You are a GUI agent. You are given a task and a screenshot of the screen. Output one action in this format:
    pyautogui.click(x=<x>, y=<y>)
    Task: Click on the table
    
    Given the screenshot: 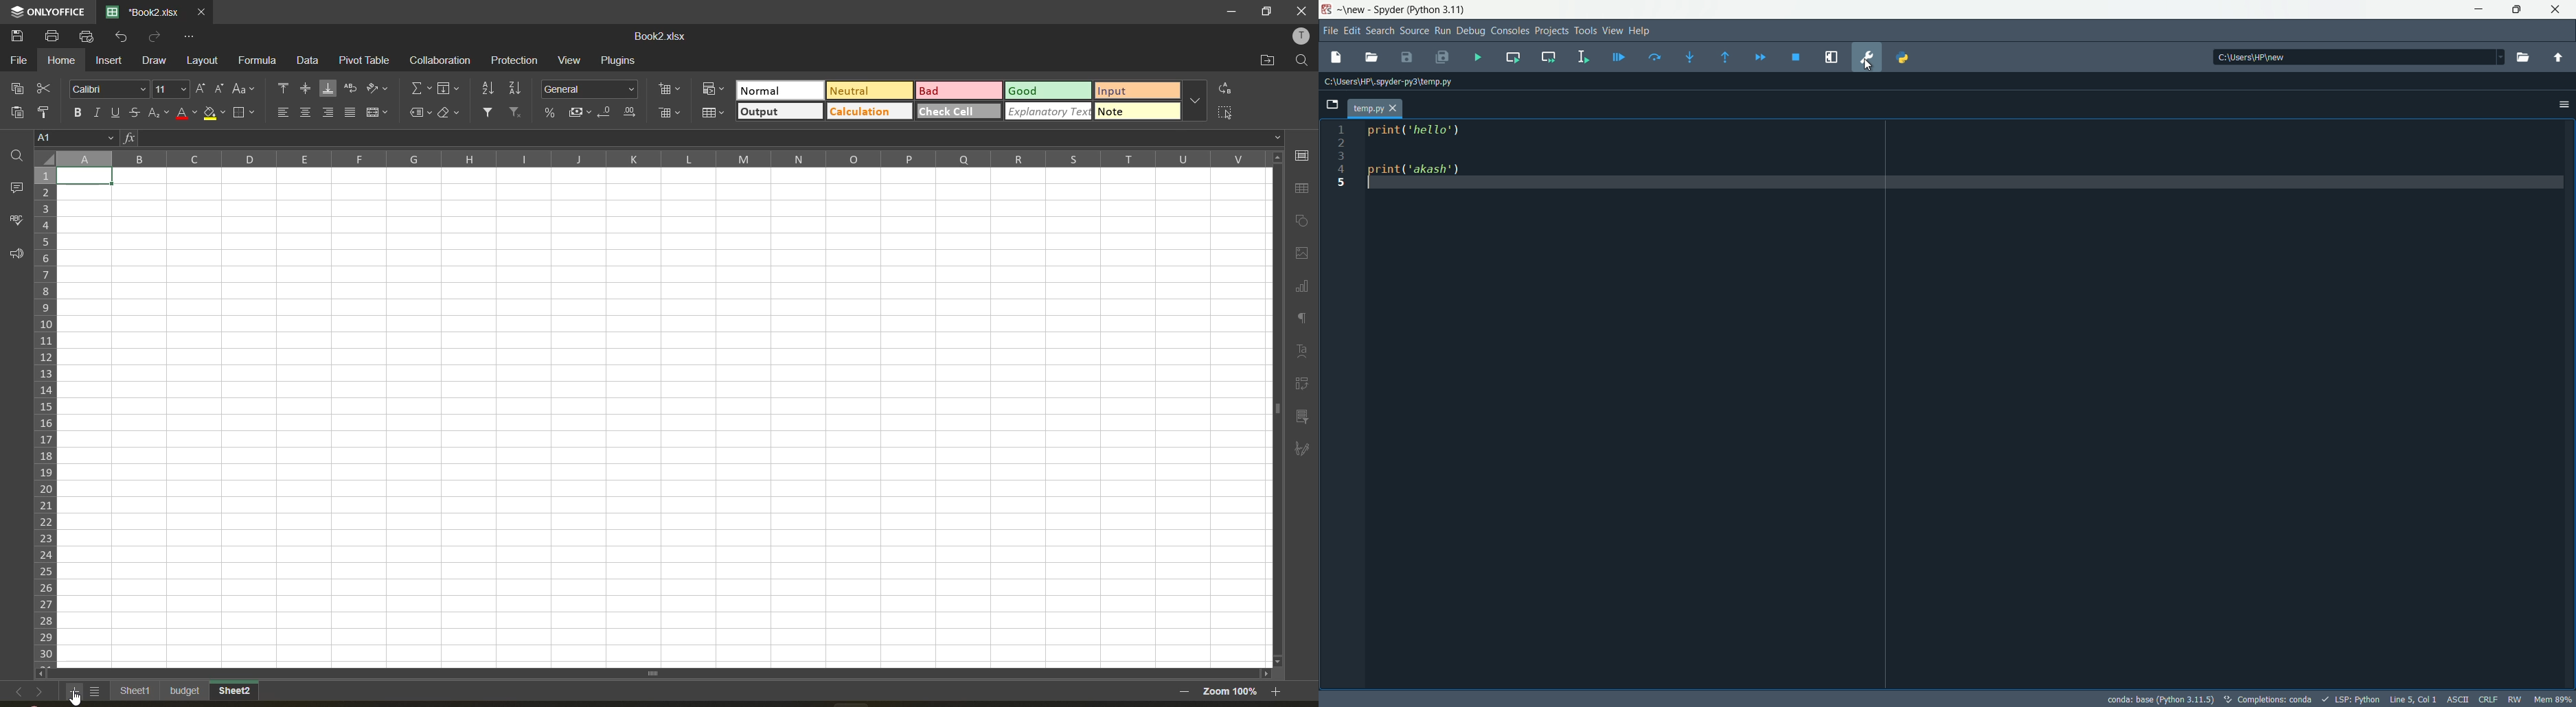 What is the action you would take?
    pyautogui.click(x=1302, y=190)
    